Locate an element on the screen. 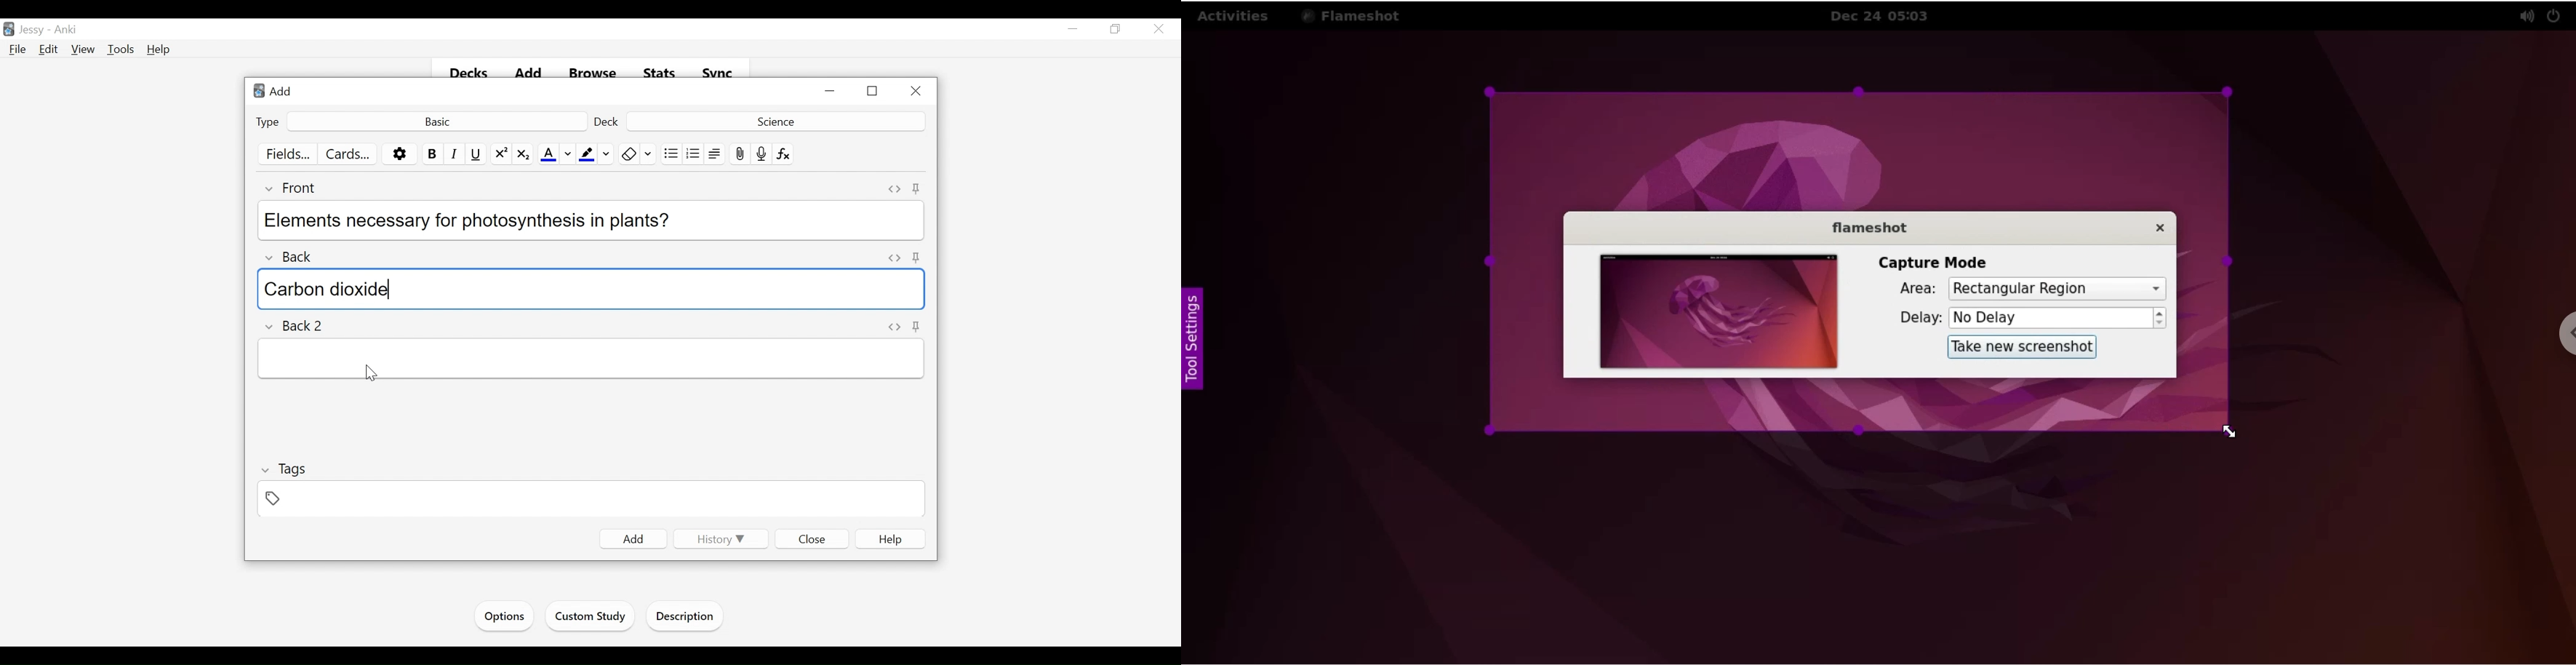  Back 2 Field is located at coordinates (591, 360).